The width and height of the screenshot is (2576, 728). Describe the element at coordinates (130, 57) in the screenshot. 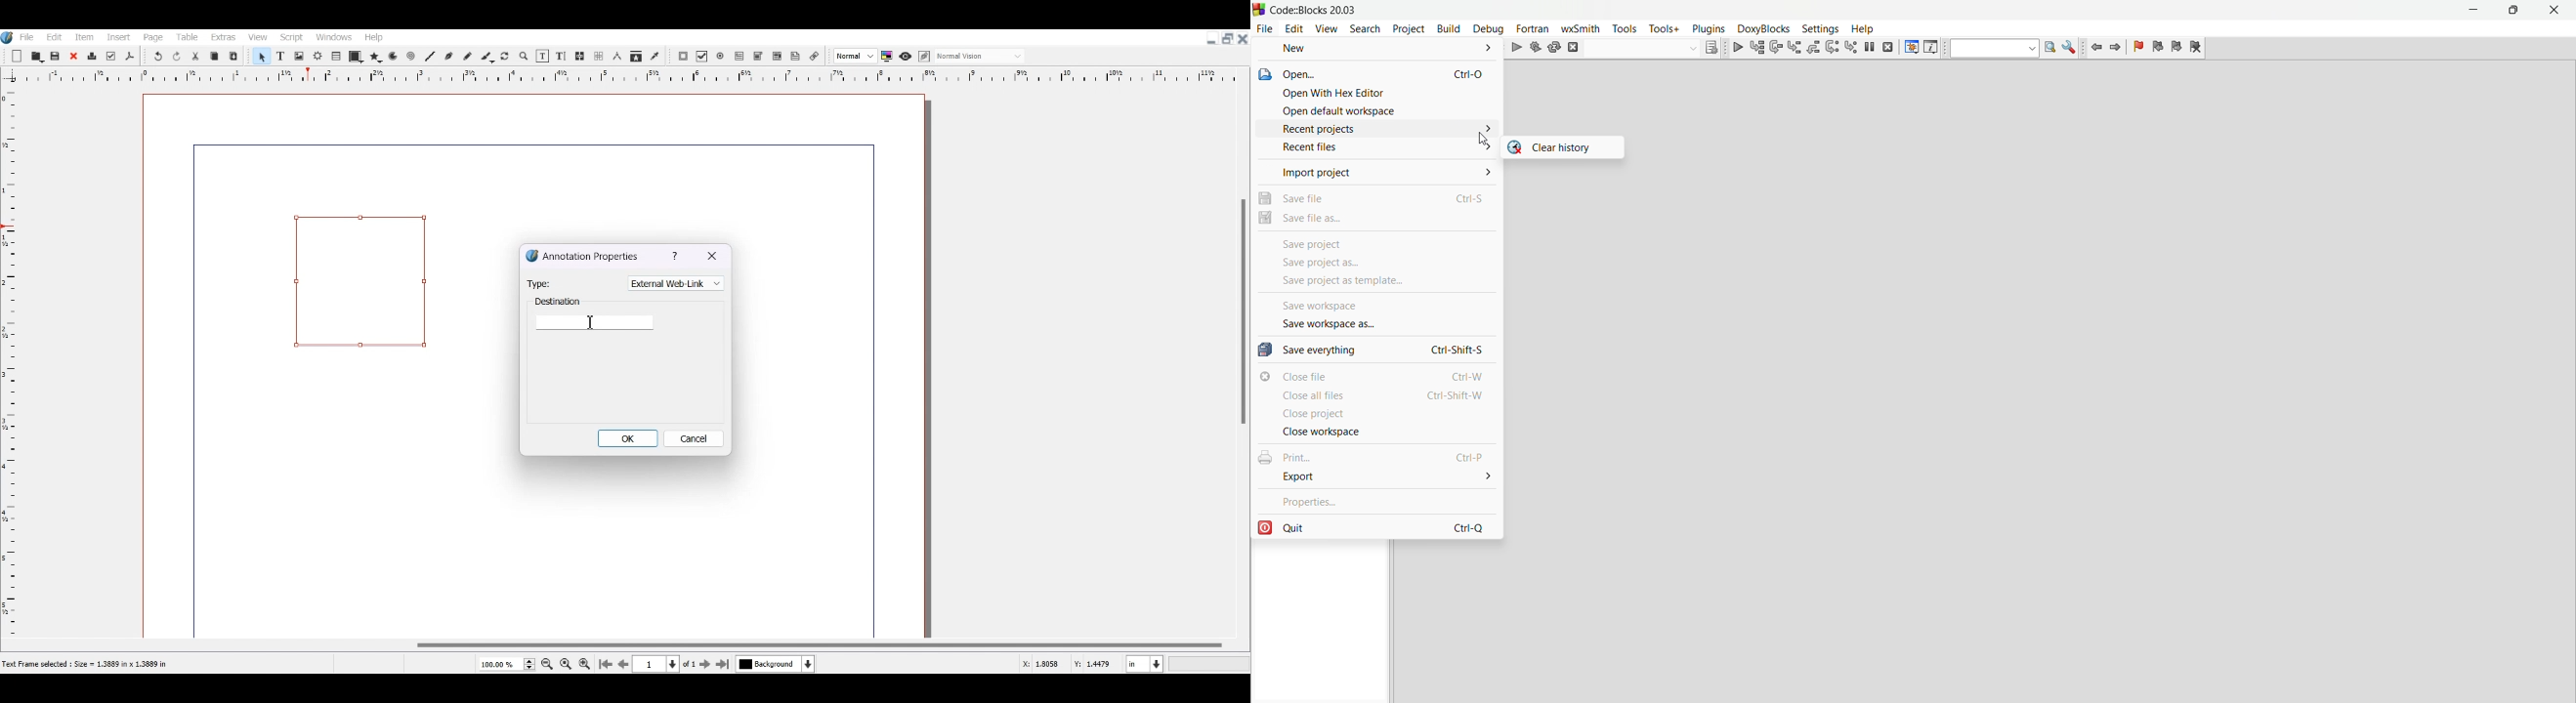

I see `Save as PDF` at that location.